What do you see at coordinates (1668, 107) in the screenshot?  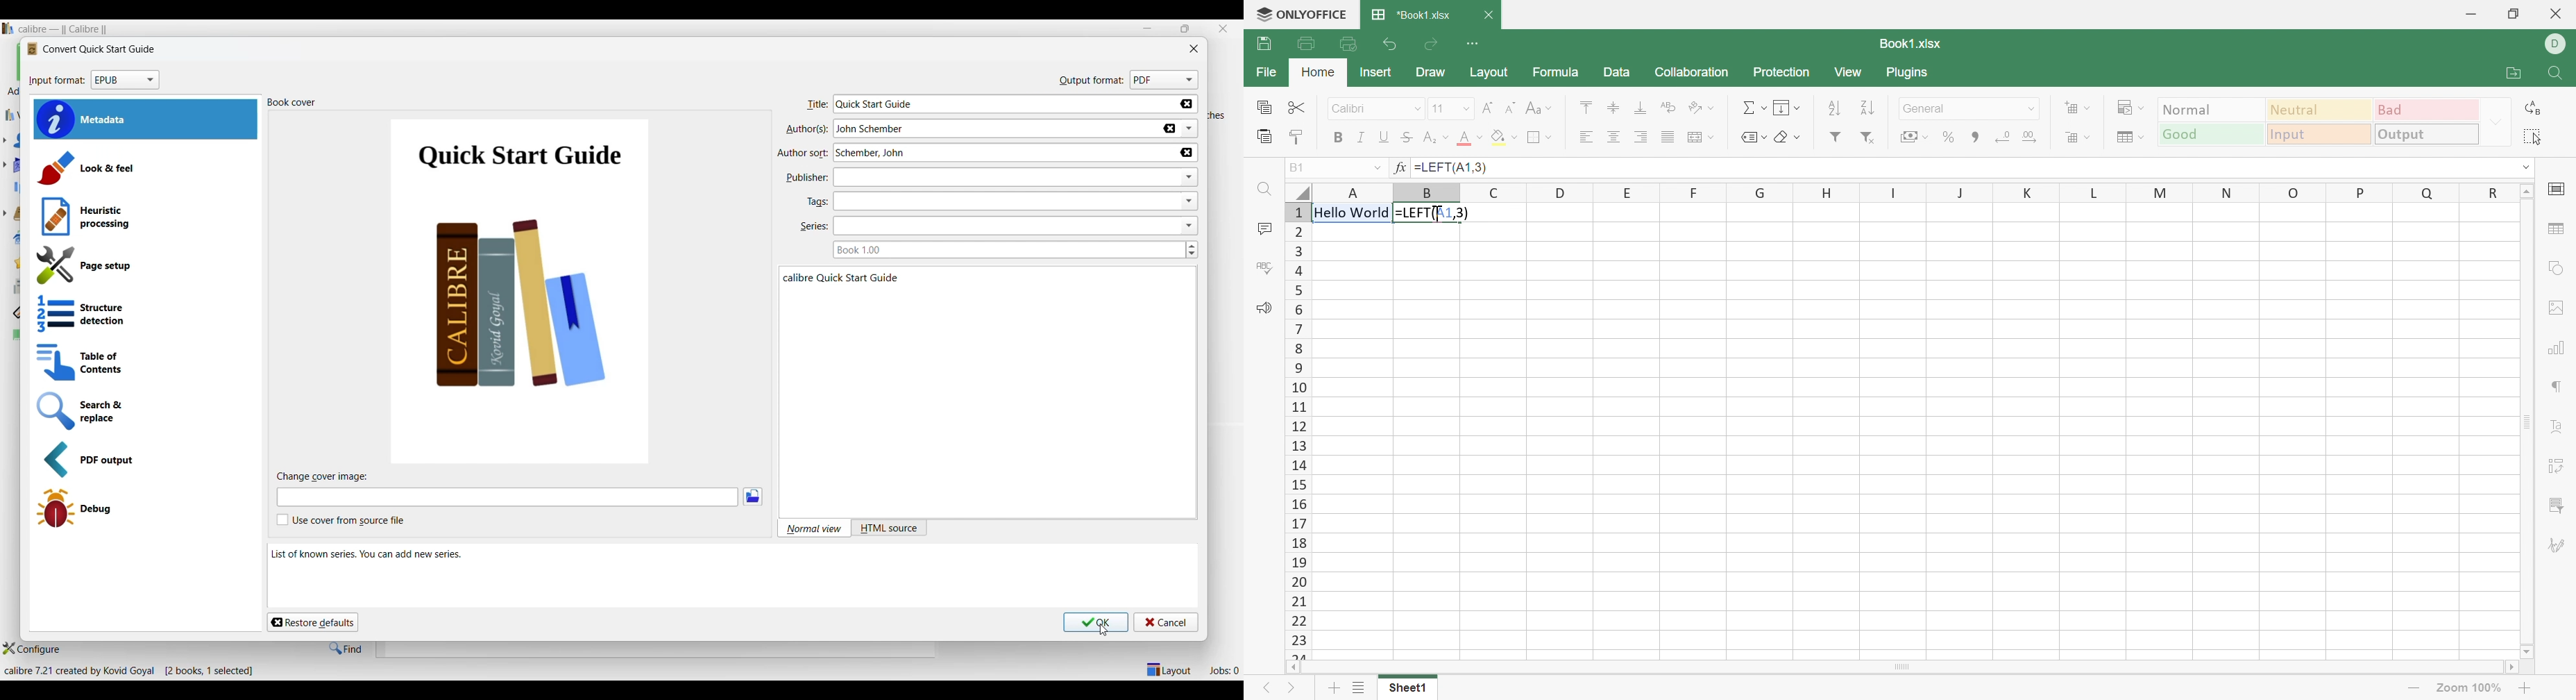 I see `Wrap text` at bounding box center [1668, 107].